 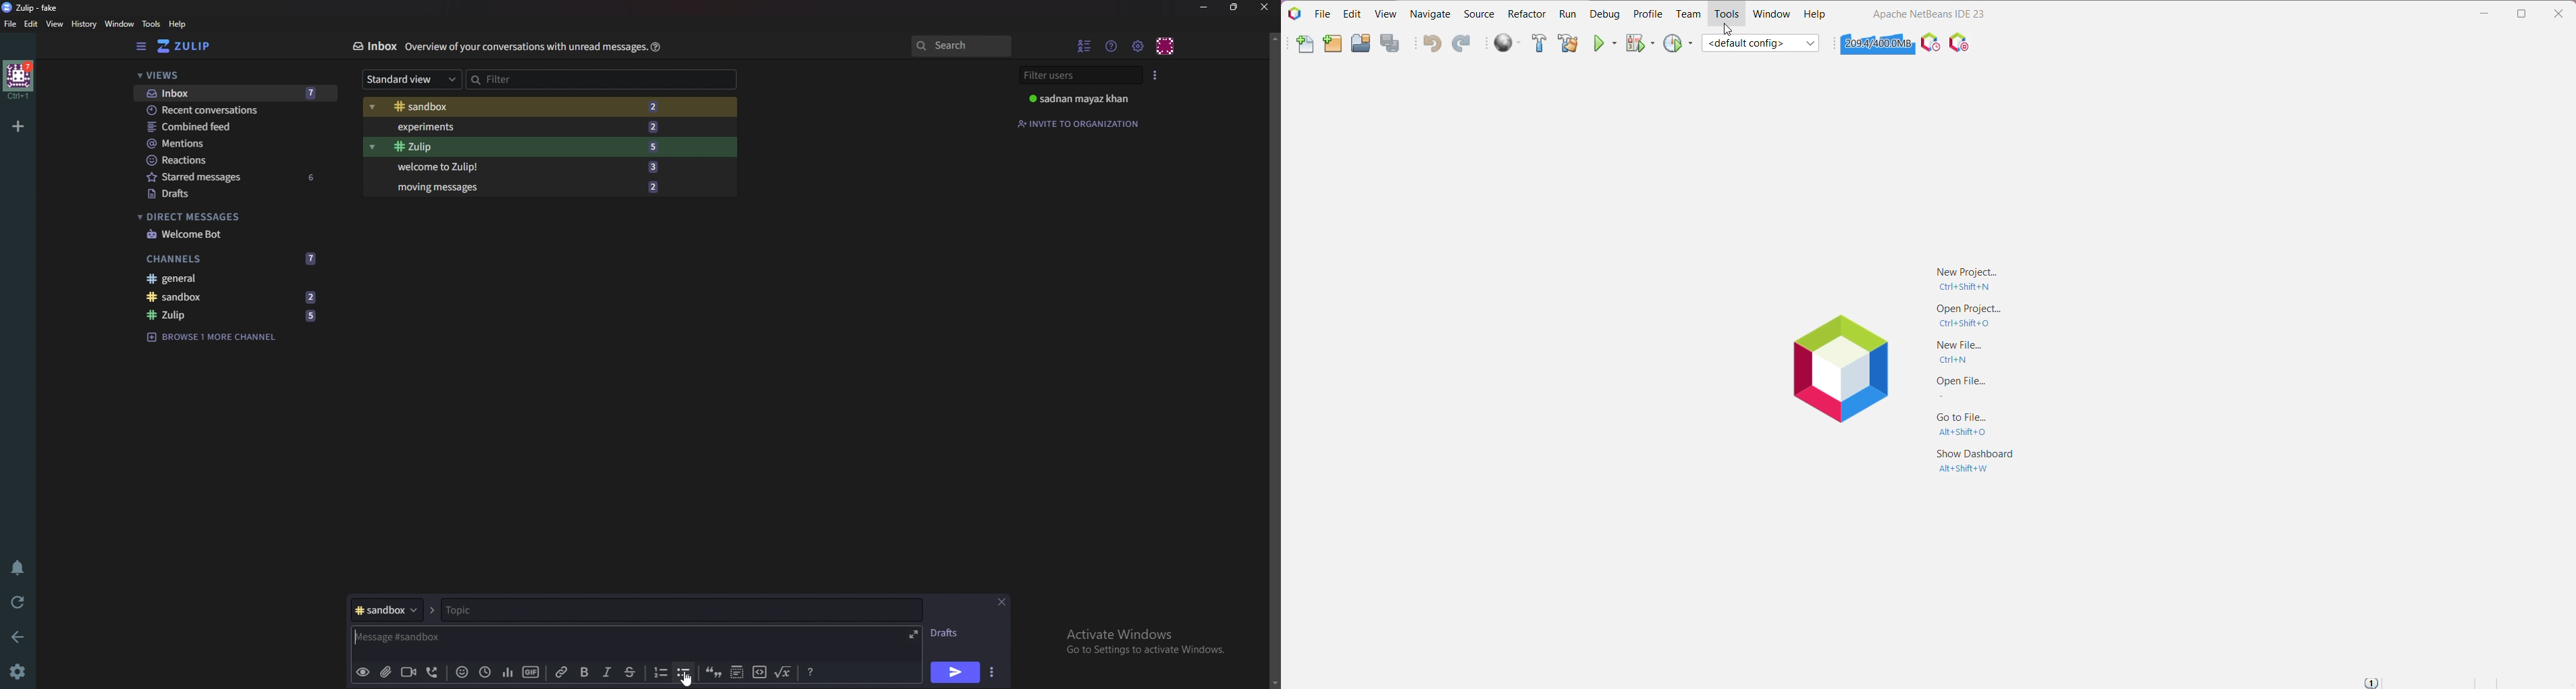 I want to click on User list style, so click(x=1155, y=75).